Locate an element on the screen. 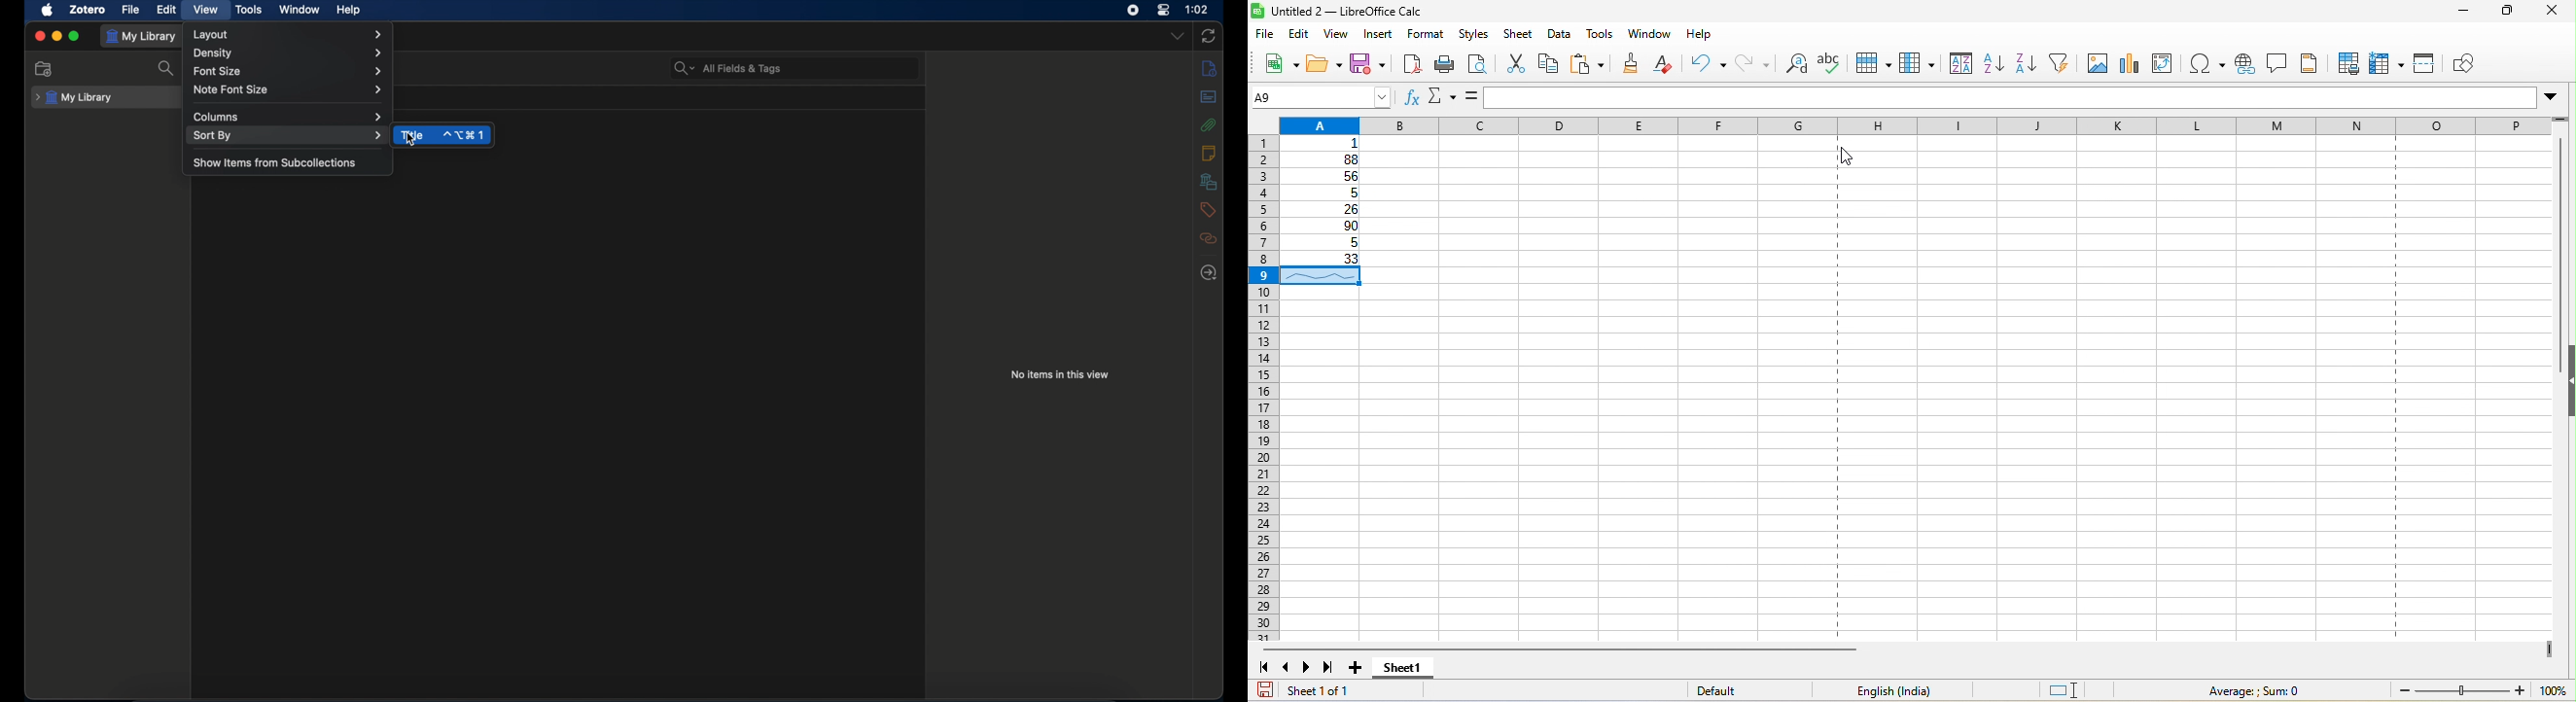 The image size is (2576, 728). abstract is located at coordinates (1210, 96).